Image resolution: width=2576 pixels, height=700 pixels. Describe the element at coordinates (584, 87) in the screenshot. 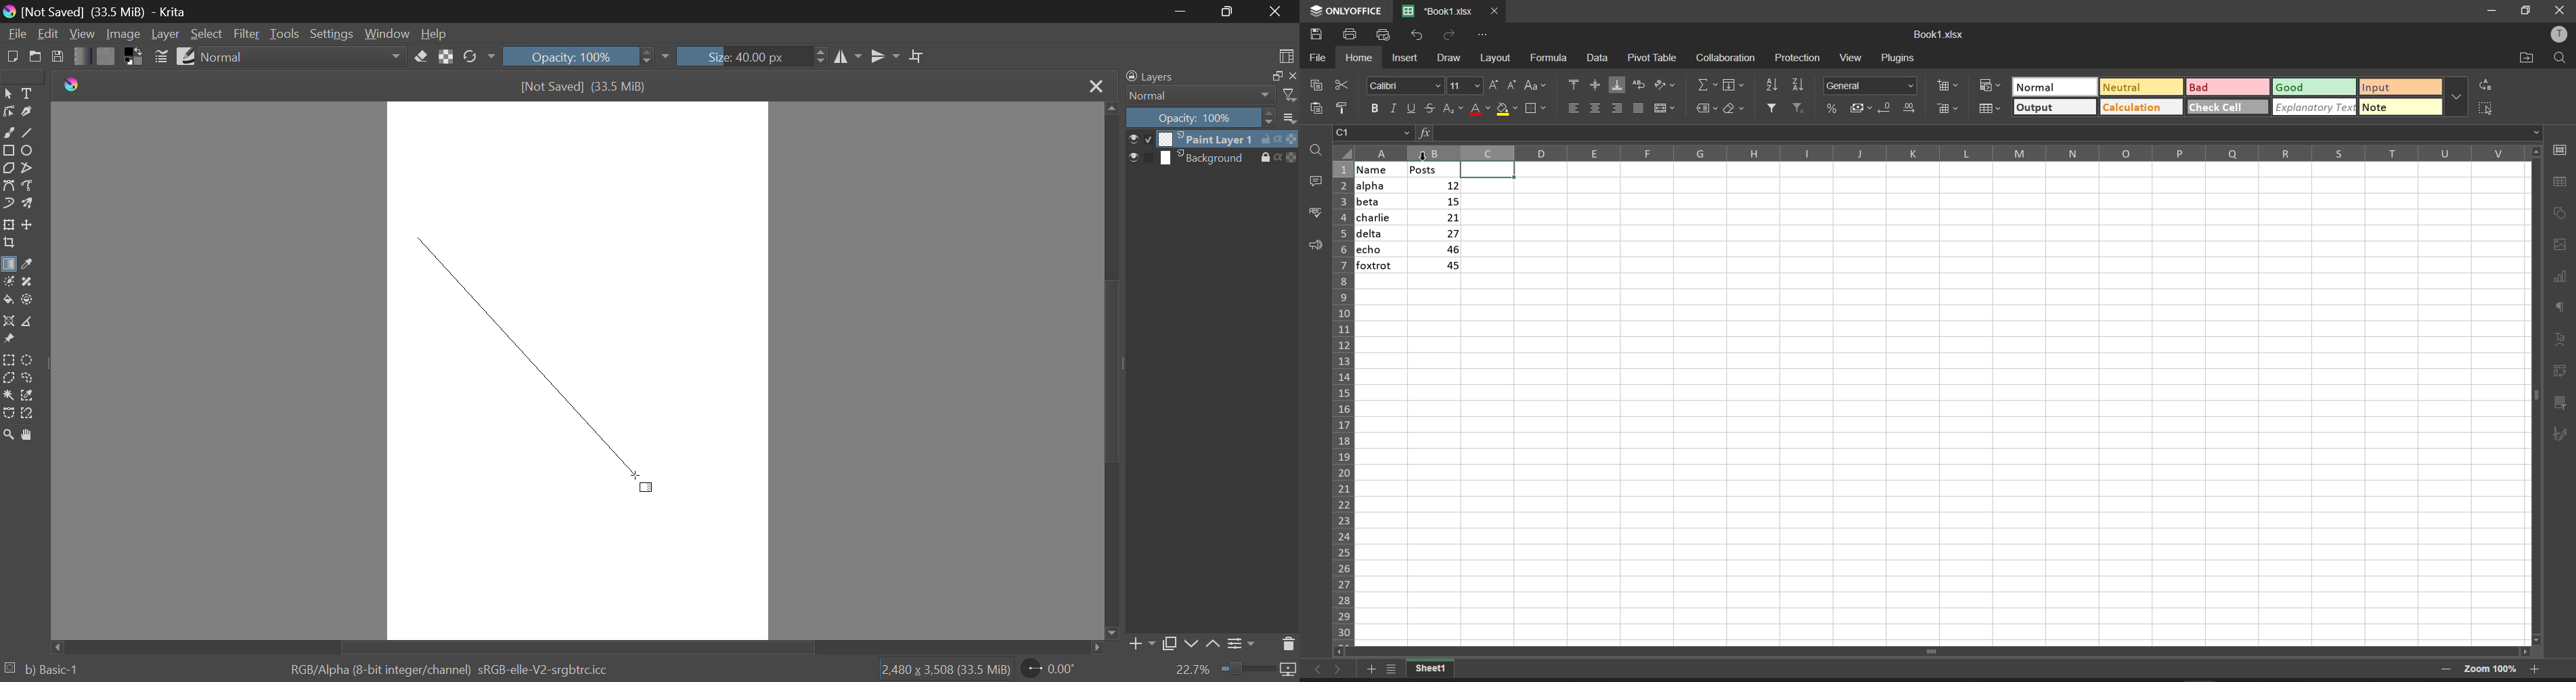

I see `[Not Saved] (33.5 MiB)` at that location.